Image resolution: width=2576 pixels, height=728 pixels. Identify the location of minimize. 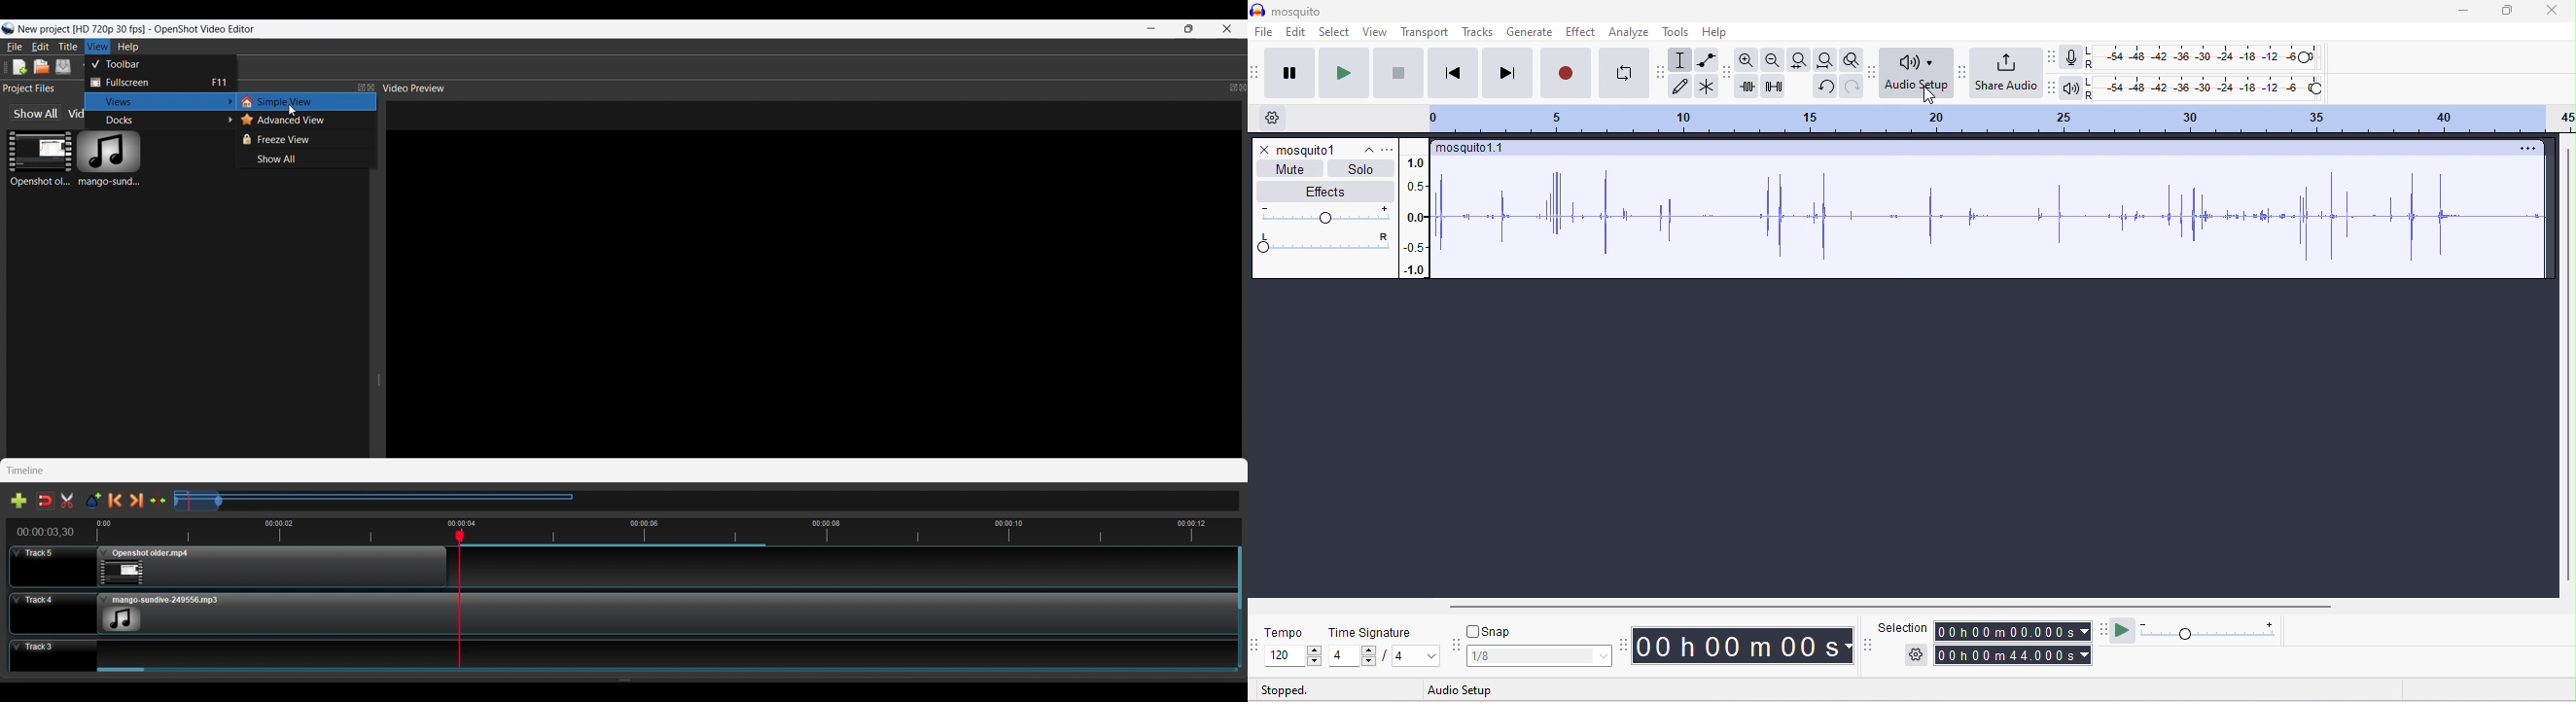
(2461, 12).